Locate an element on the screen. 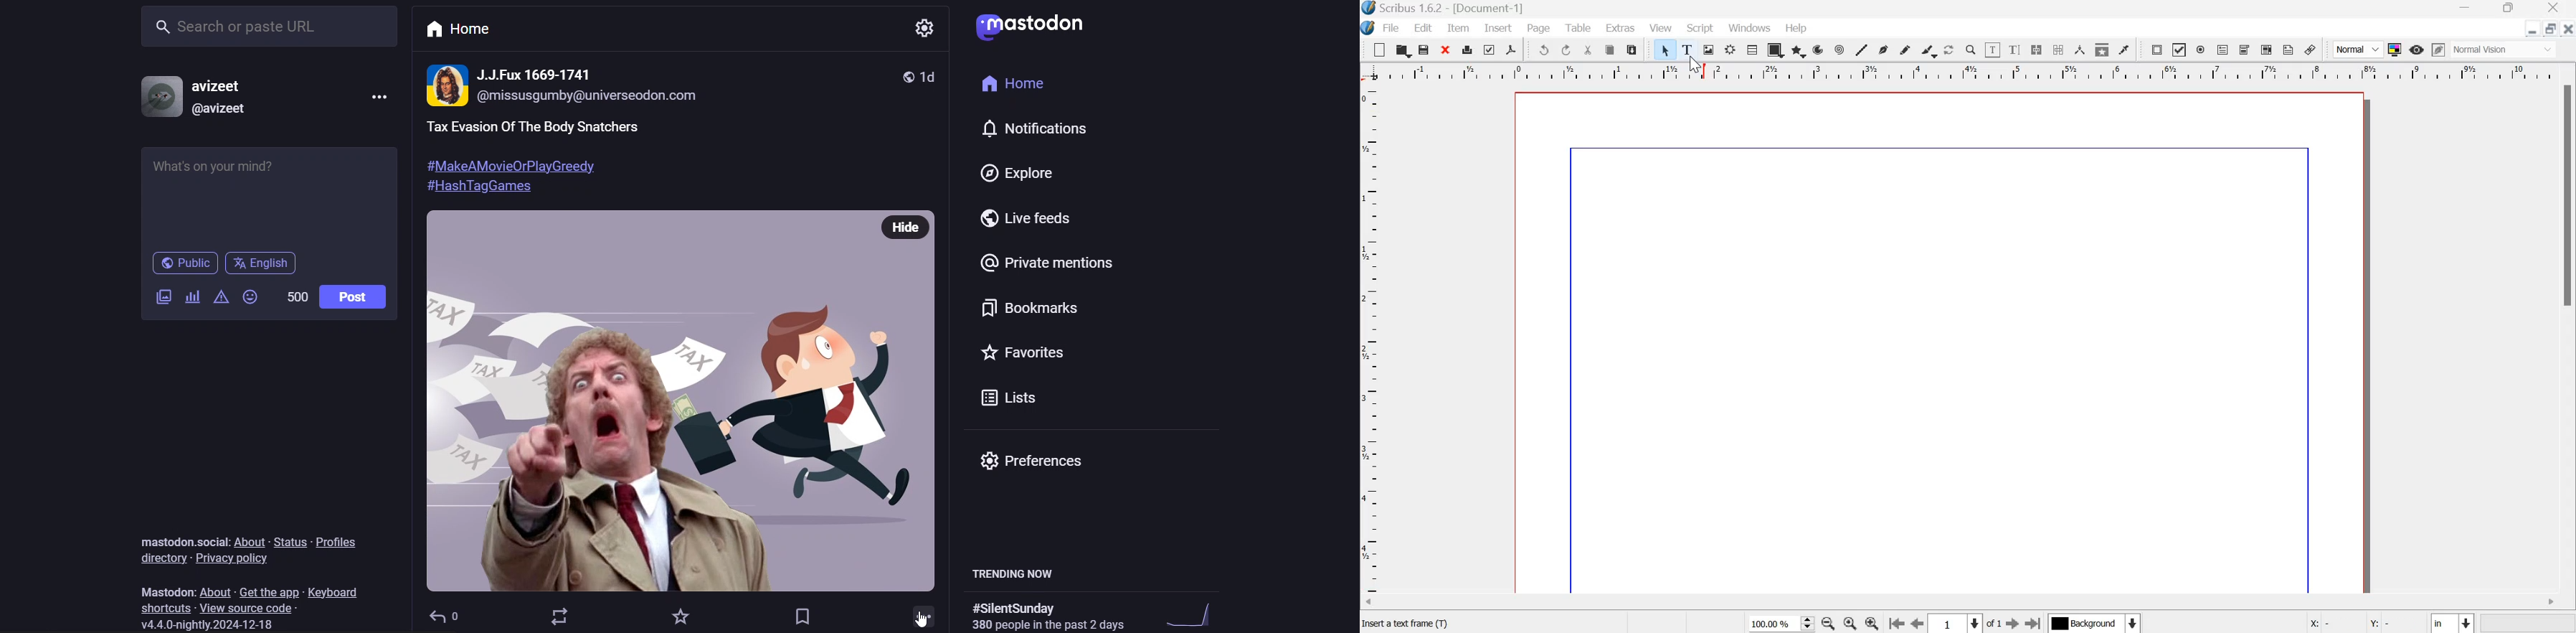 This screenshot has width=2576, height=644. edit contents of frame is located at coordinates (1992, 49).